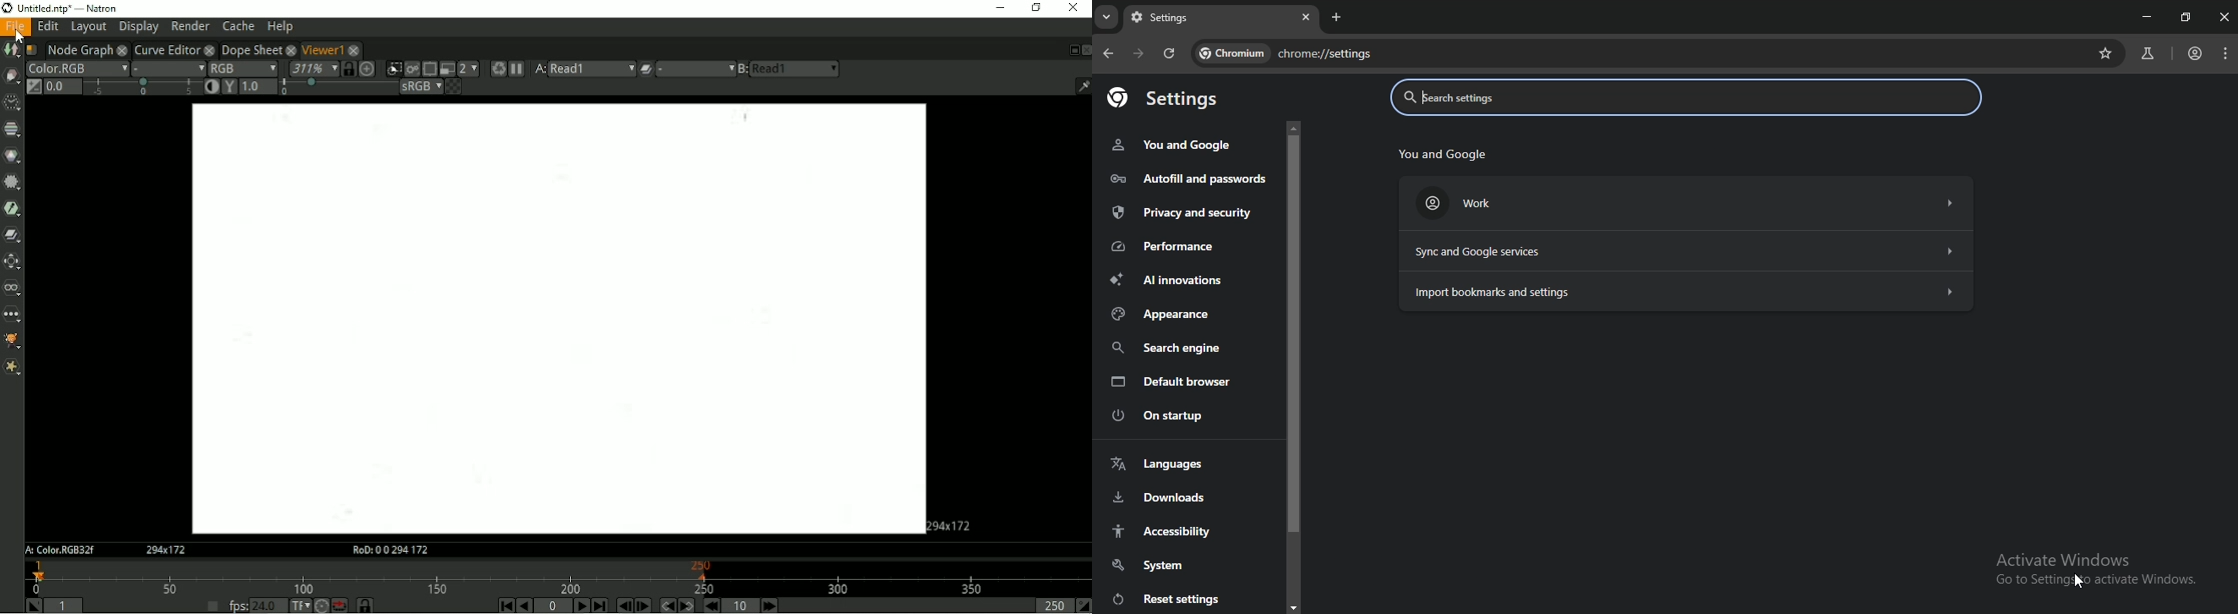  Describe the element at coordinates (2144, 15) in the screenshot. I see `minimize` at that location.